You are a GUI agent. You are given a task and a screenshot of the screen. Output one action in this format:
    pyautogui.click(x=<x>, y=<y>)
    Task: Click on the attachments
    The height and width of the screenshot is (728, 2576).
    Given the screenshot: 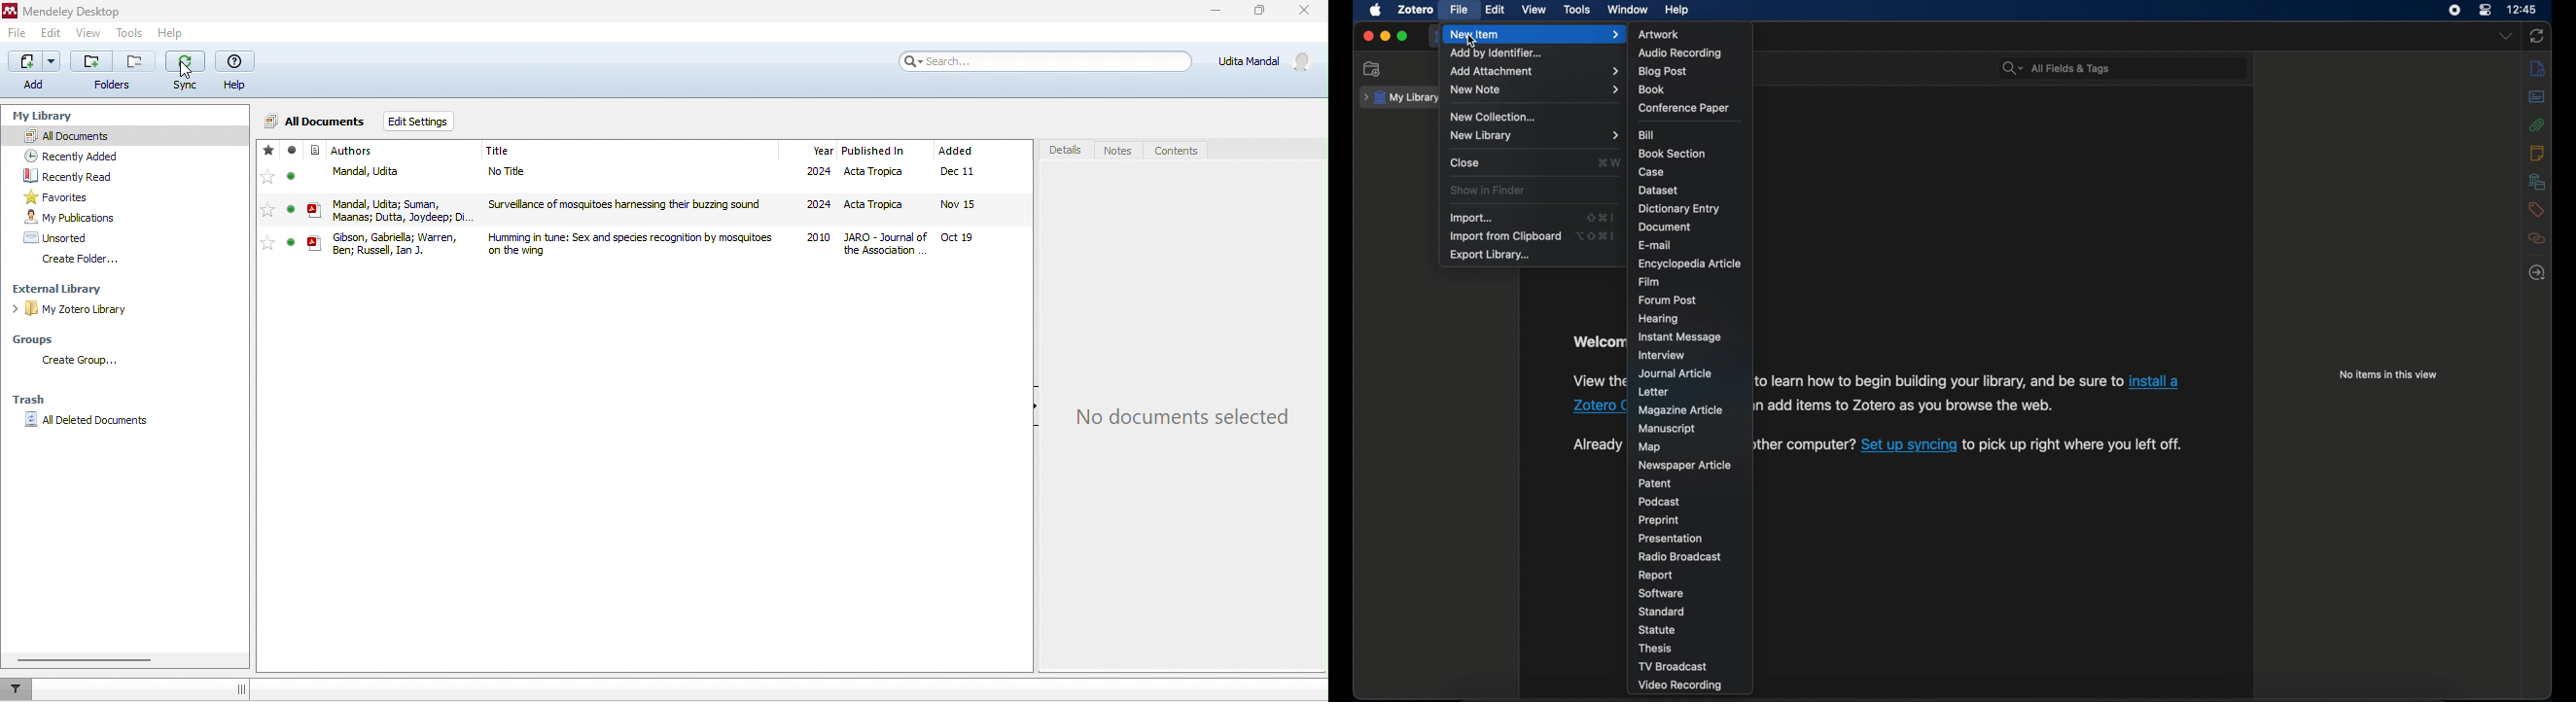 What is the action you would take?
    pyautogui.click(x=2538, y=125)
    